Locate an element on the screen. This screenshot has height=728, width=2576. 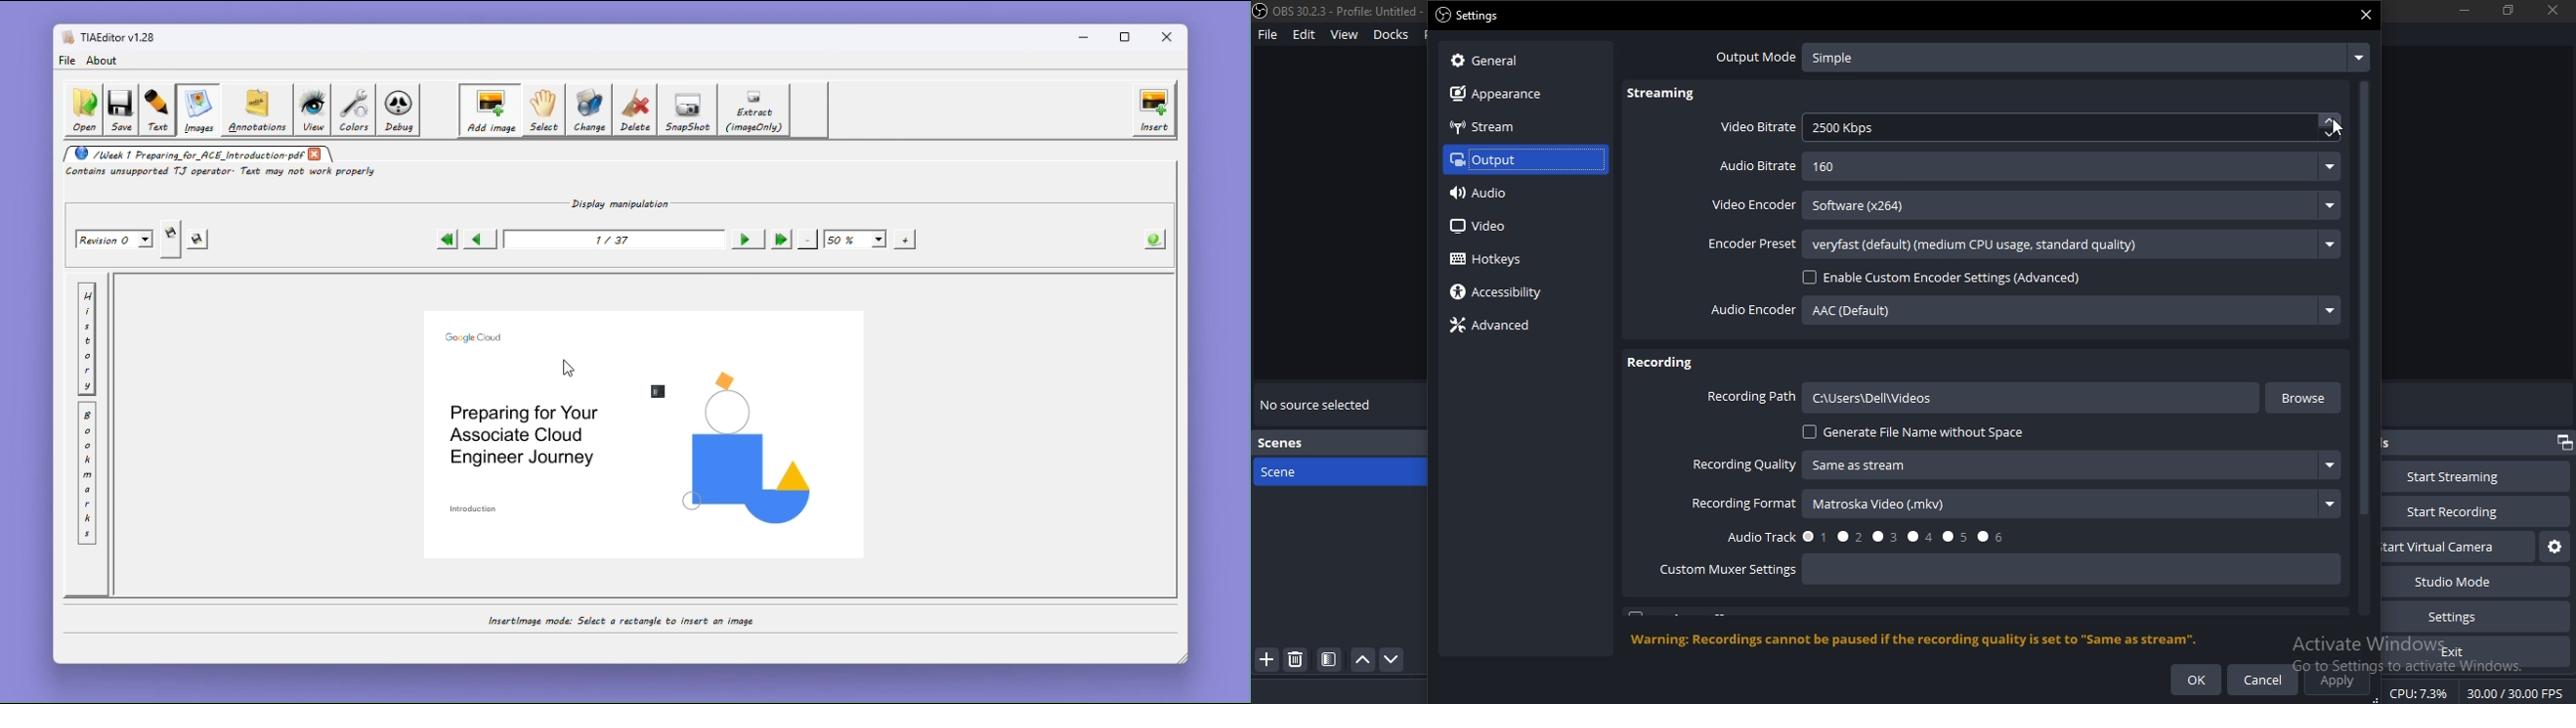
scrollbar is located at coordinates (2366, 365).